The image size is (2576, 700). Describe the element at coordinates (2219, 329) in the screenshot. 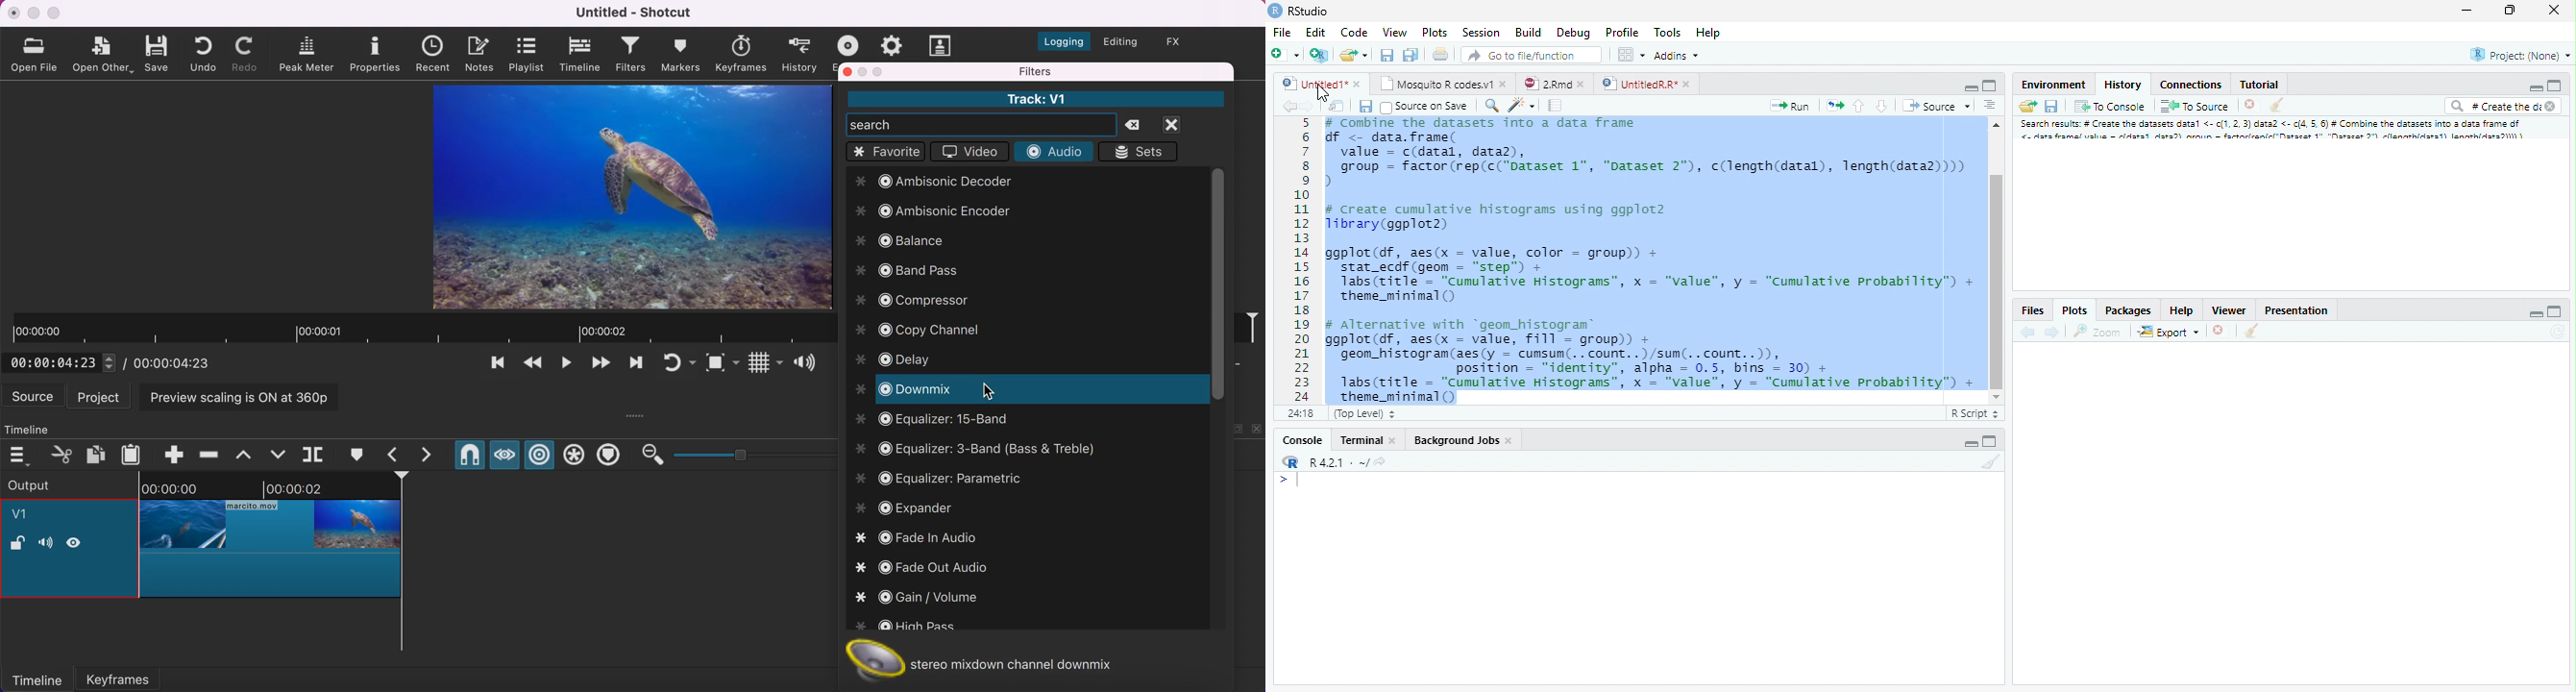

I see `Delete ` at that location.